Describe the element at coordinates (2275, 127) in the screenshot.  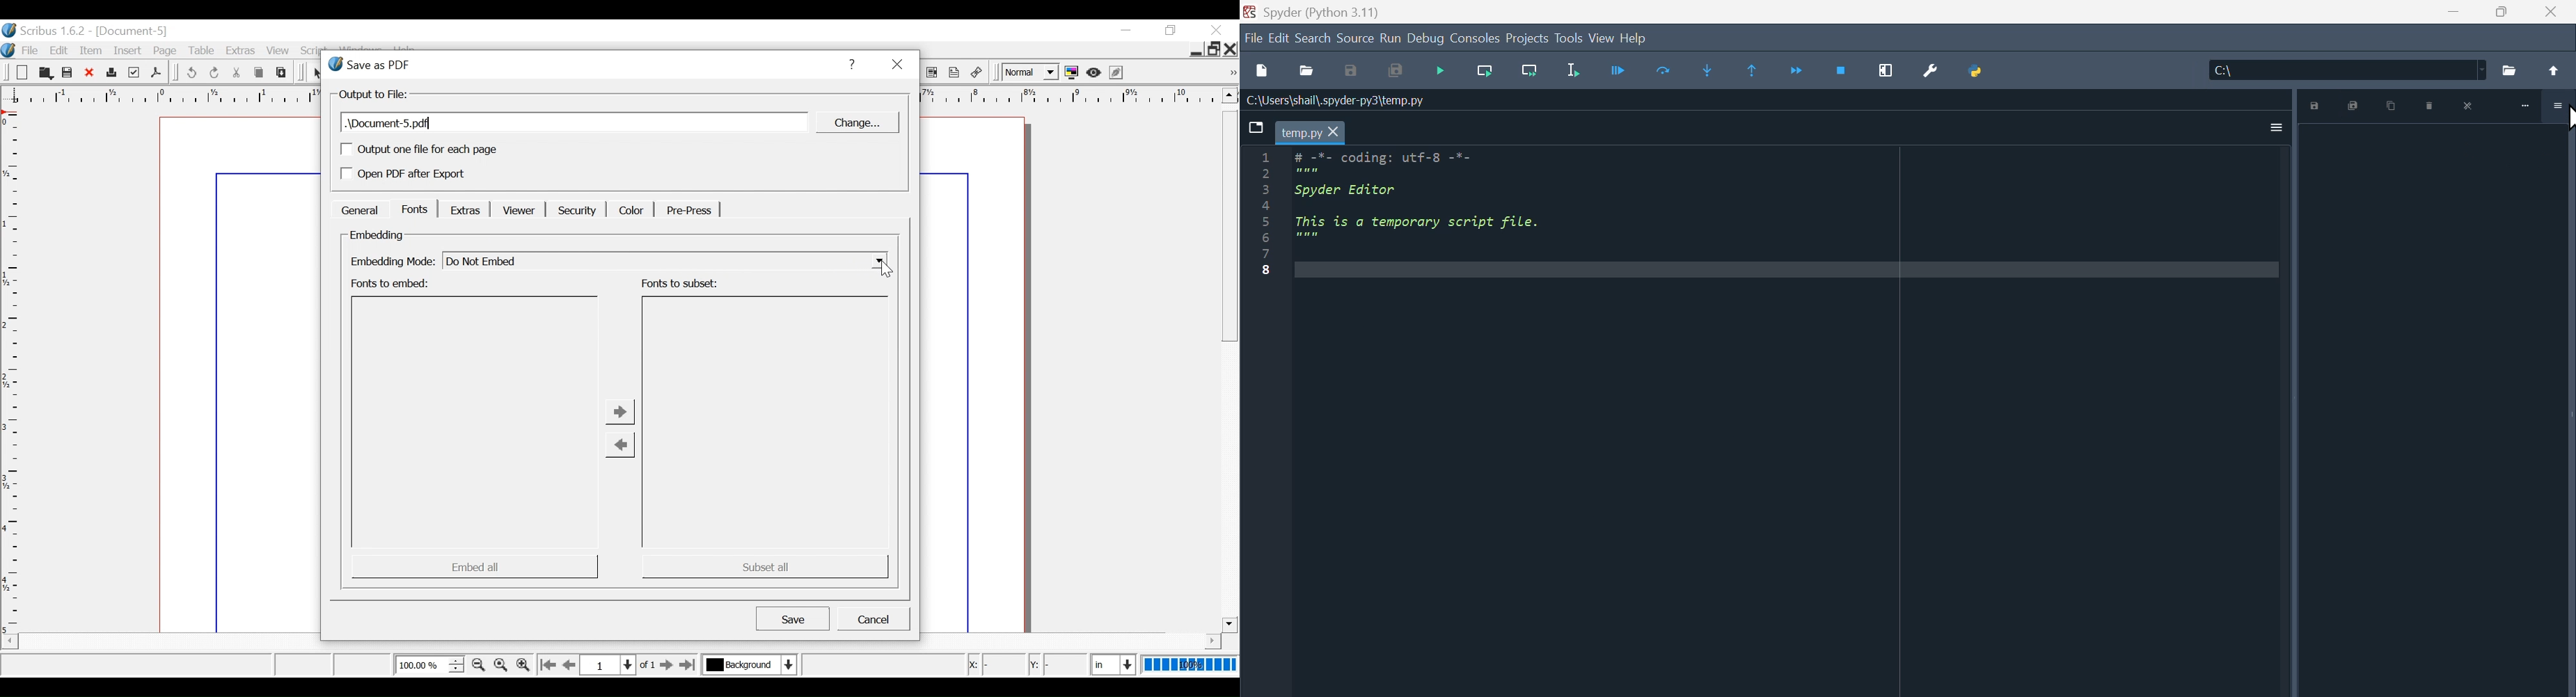
I see `More options` at that location.